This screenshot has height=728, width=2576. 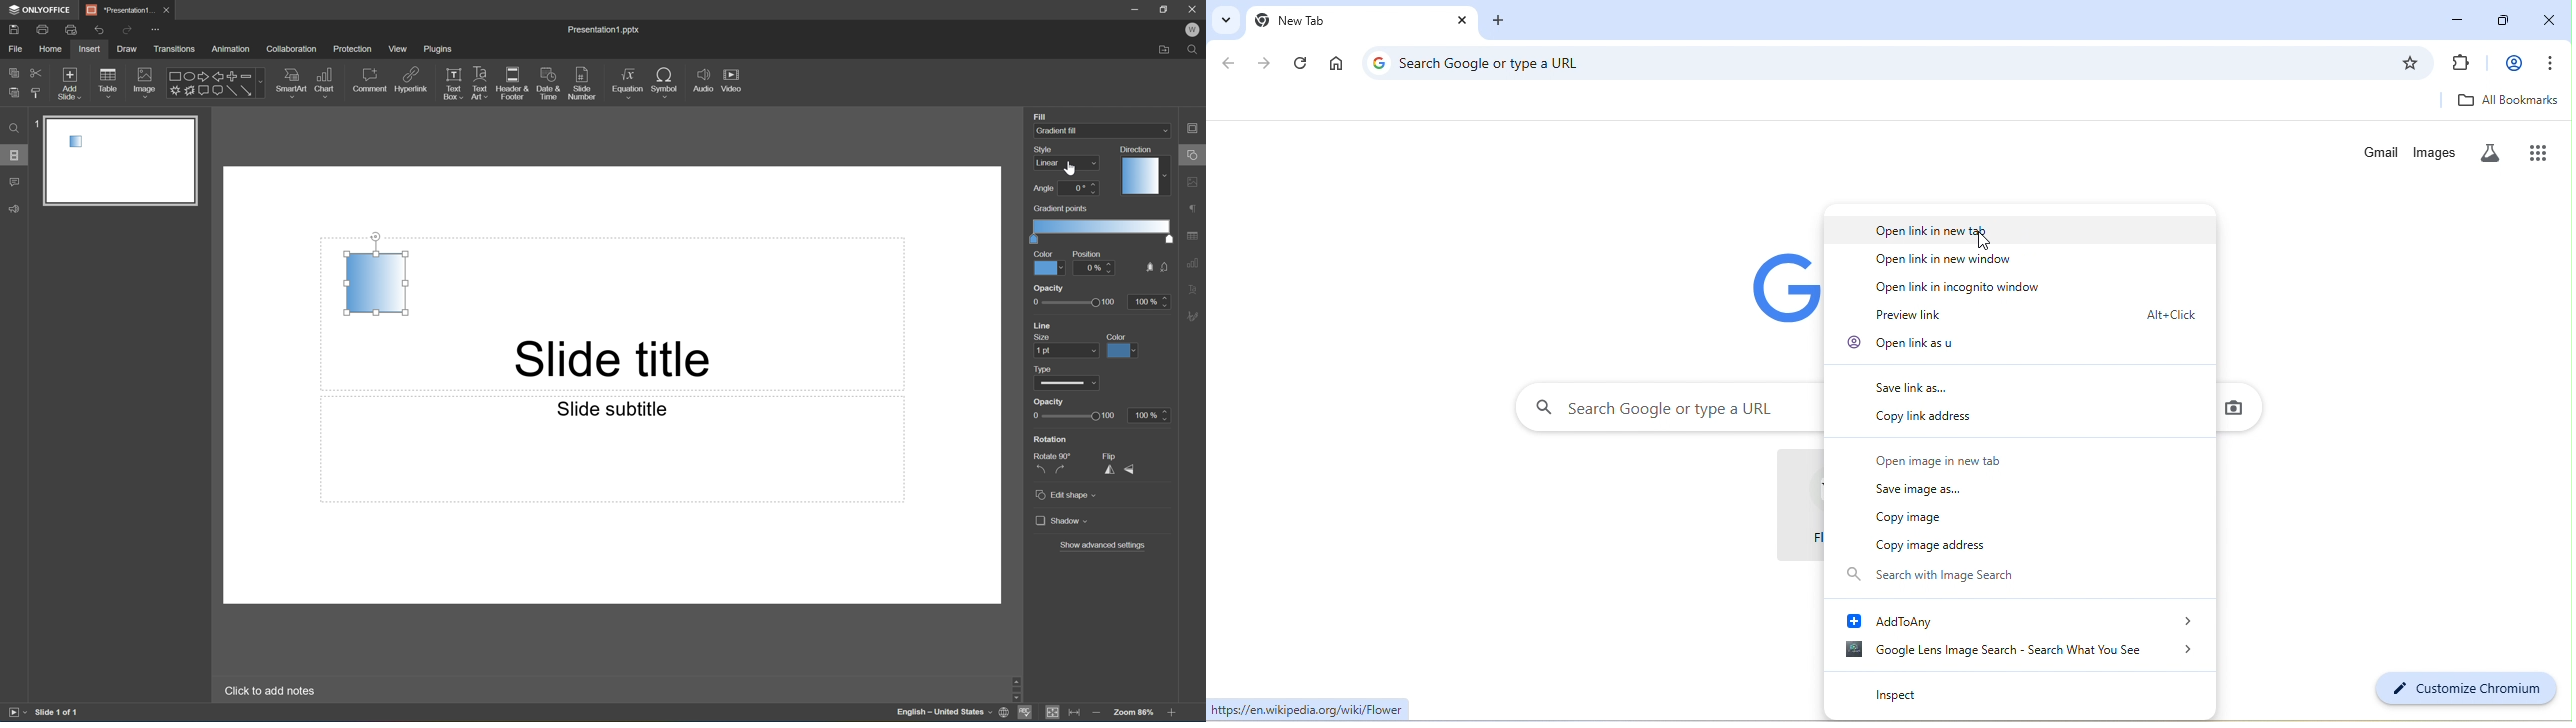 I want to click on Paragraph settings, so click(x=1195, y=209).